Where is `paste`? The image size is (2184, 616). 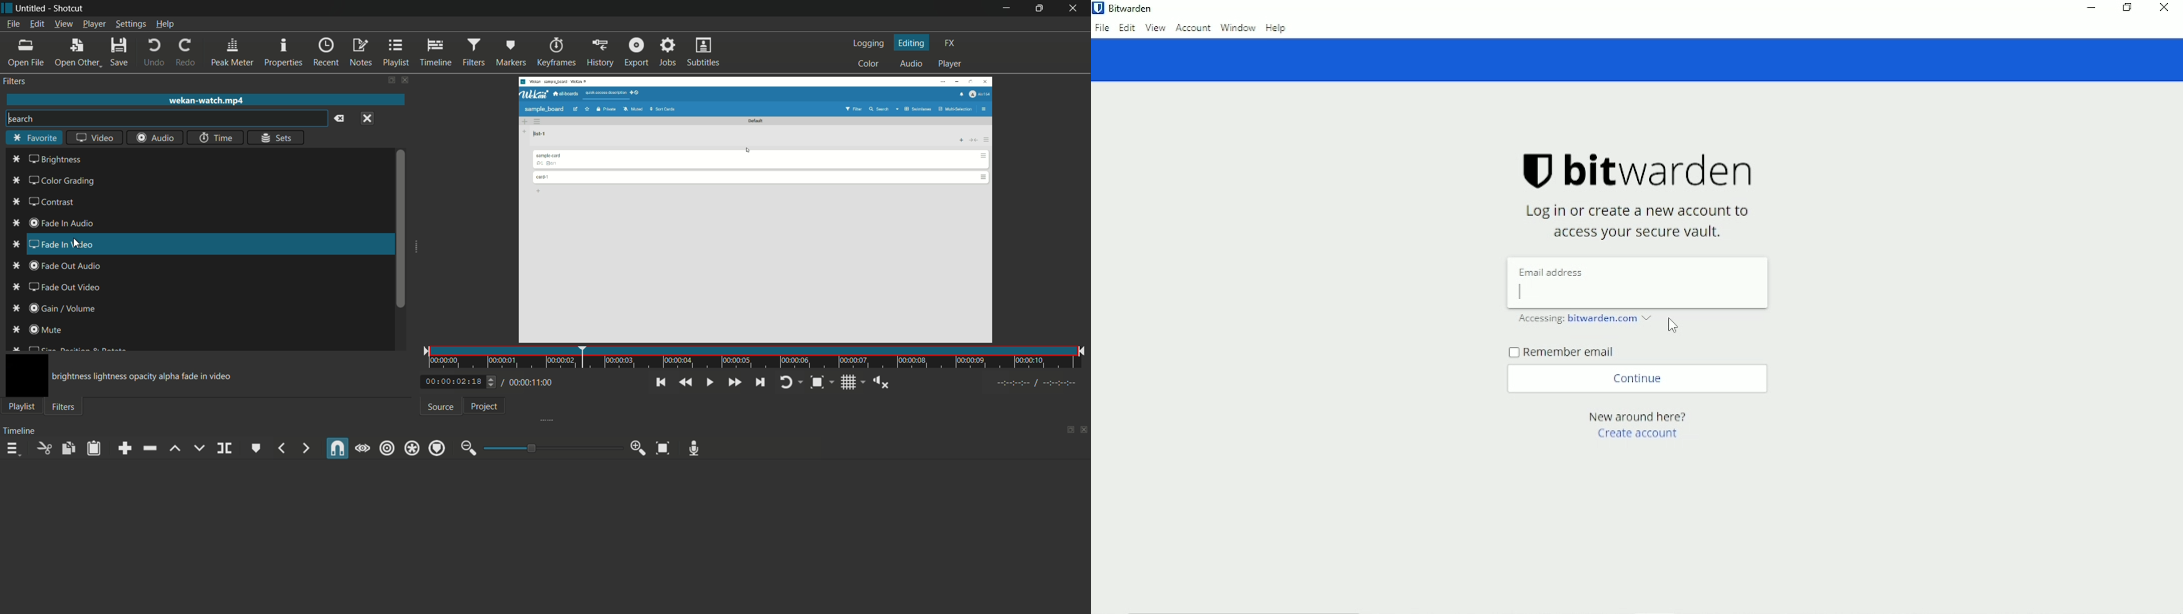 paste is located at coordinates (93, 449).